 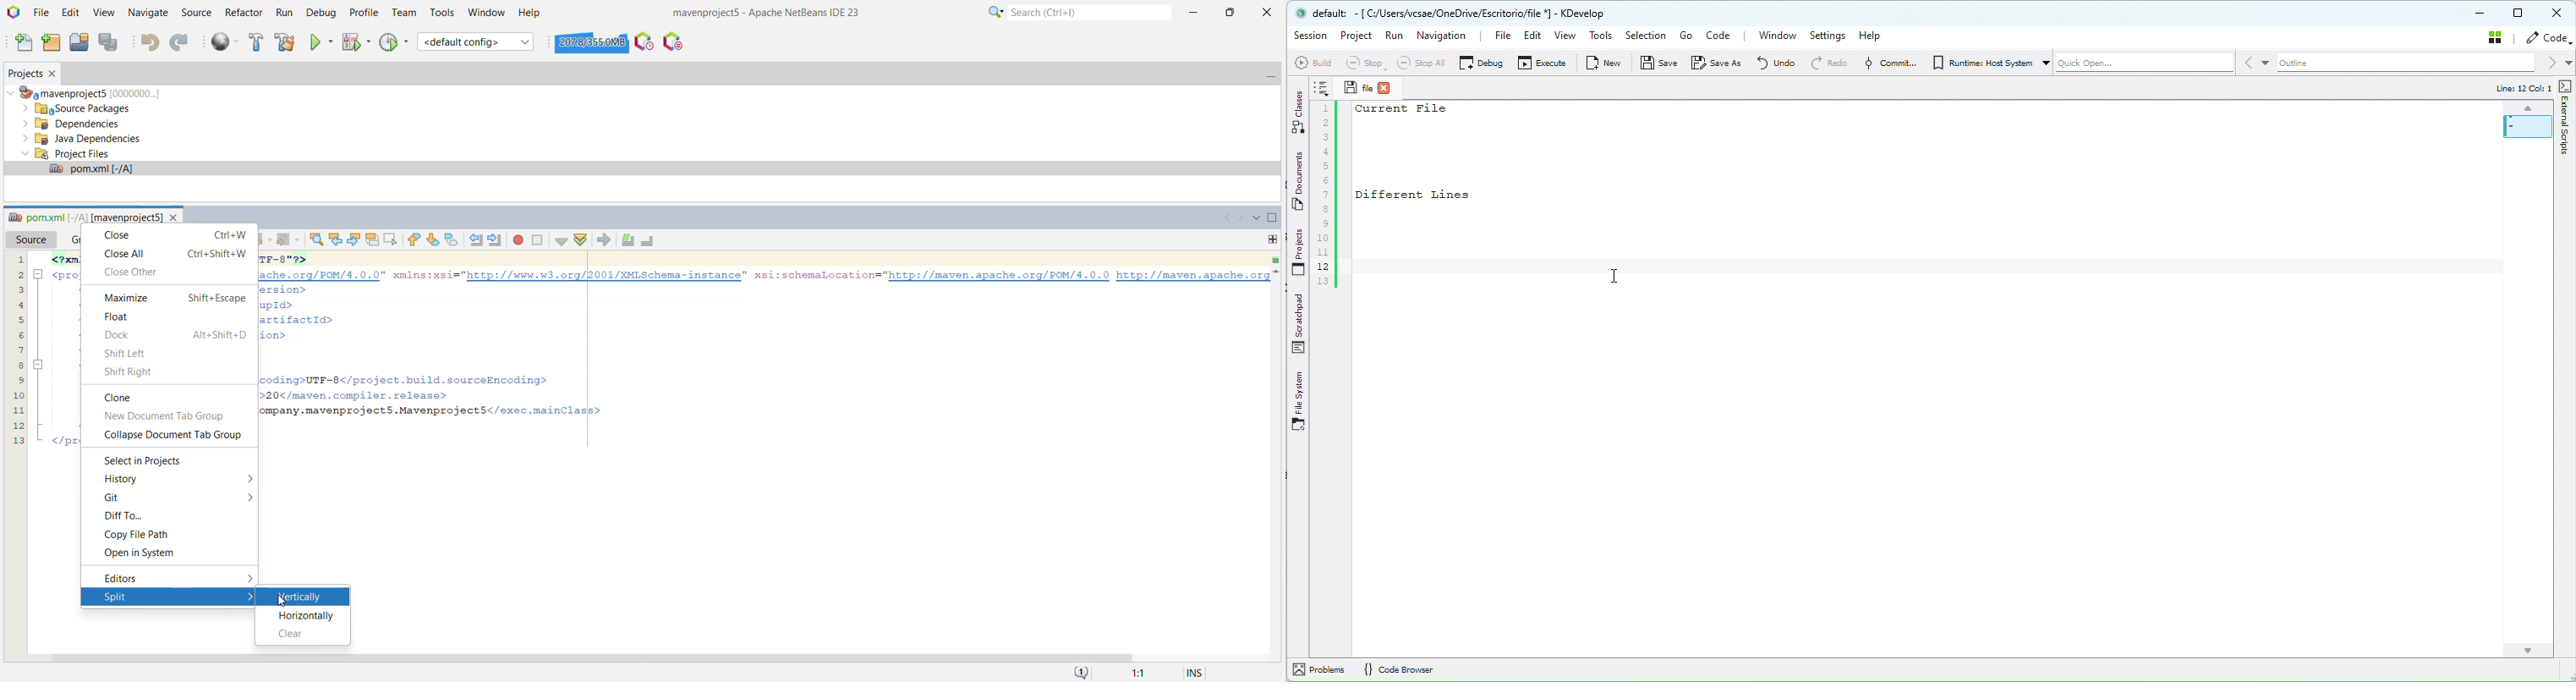 I want to click on Help, so click(x=1874, y=36).